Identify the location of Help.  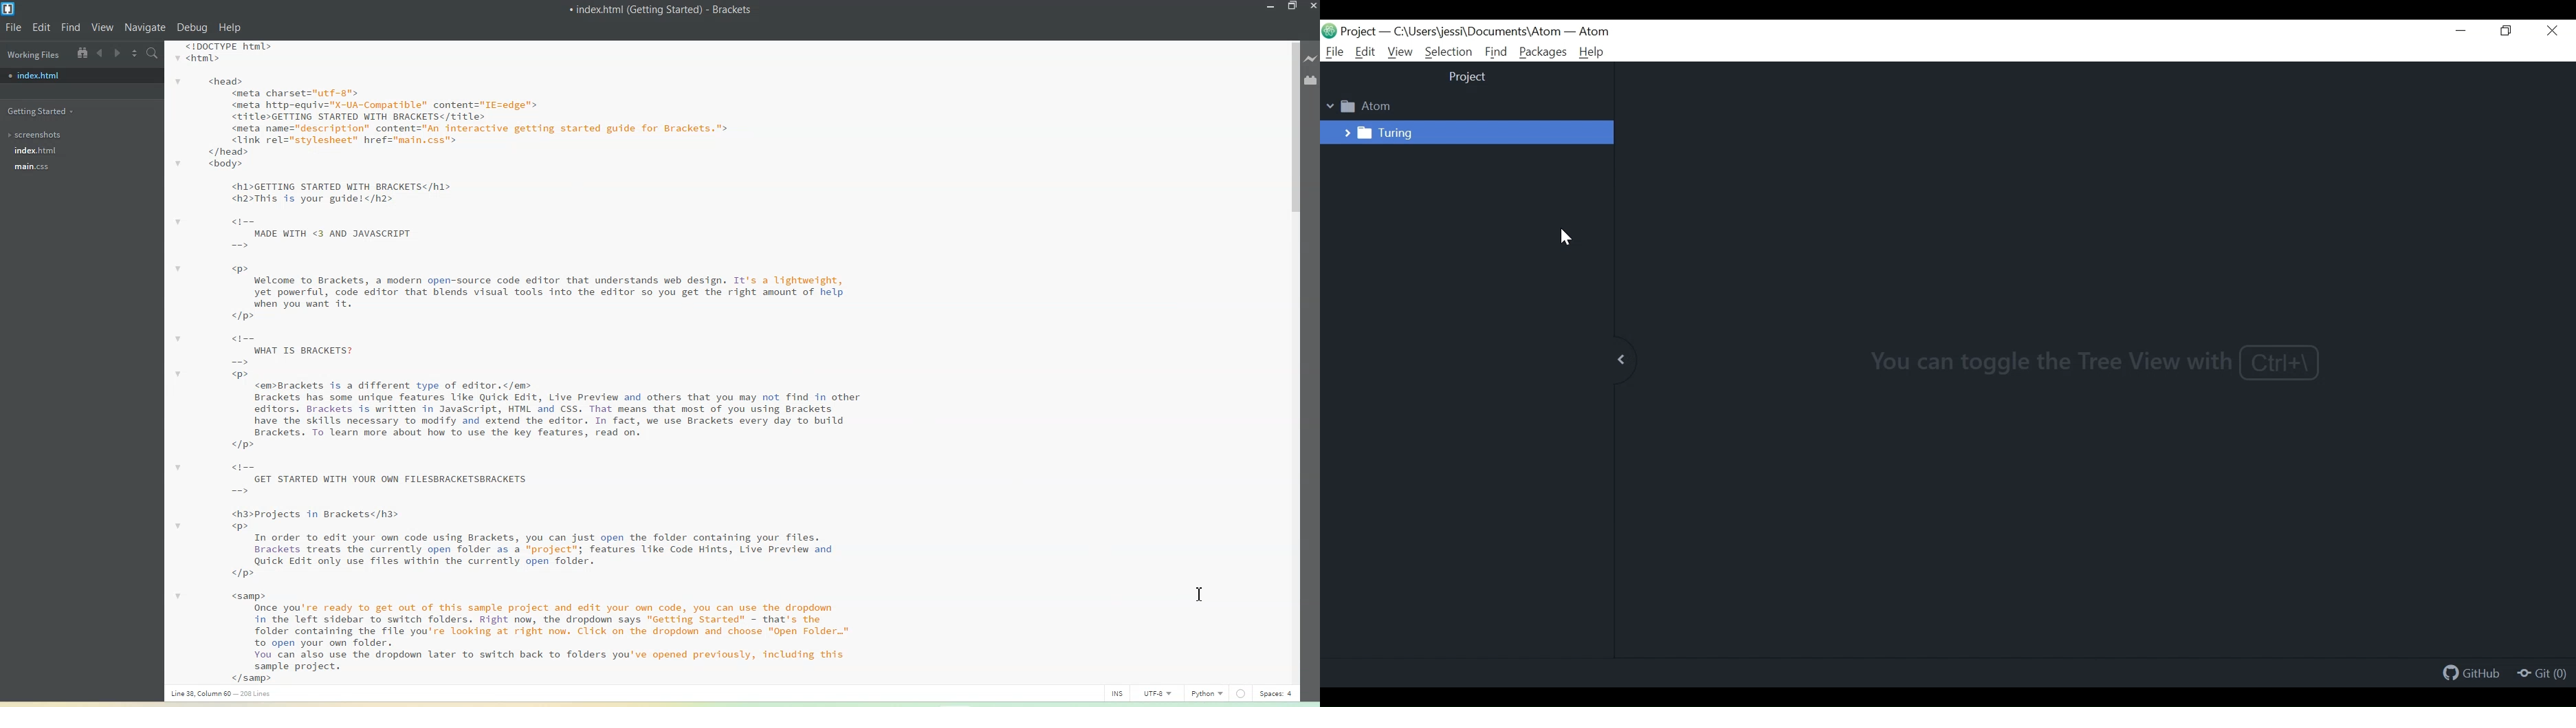
(1592, 52).